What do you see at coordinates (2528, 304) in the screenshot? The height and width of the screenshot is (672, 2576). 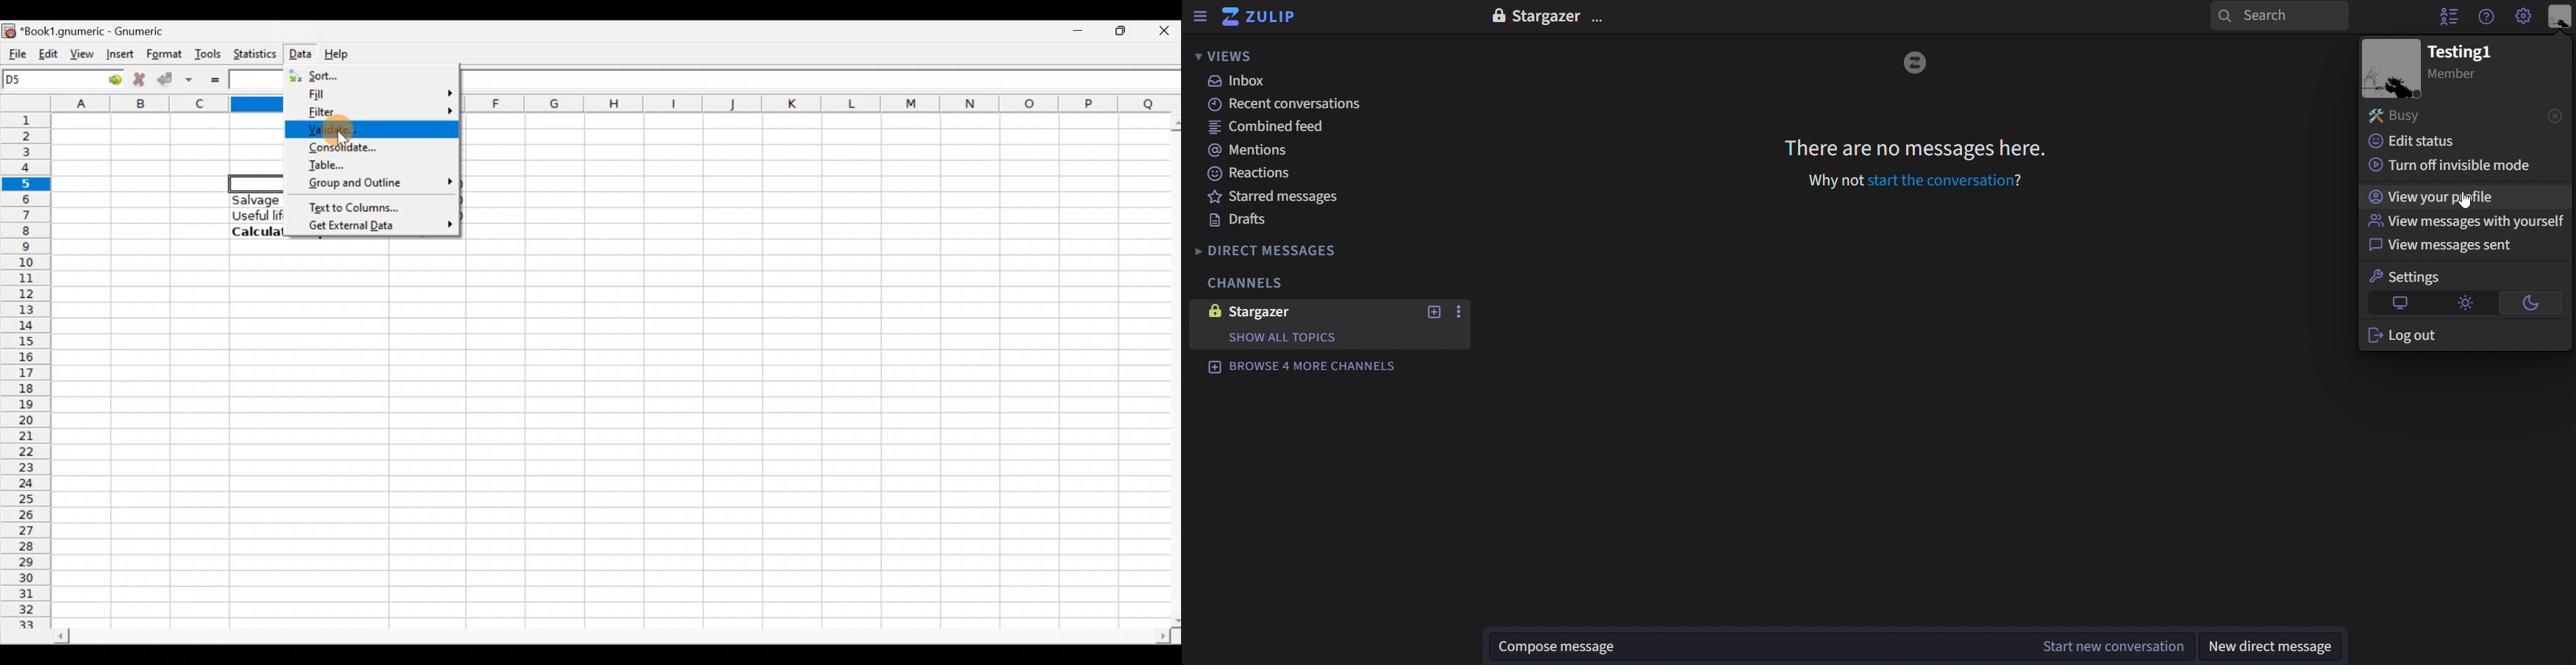 I see `dark` at bounding box center [2528, 304].